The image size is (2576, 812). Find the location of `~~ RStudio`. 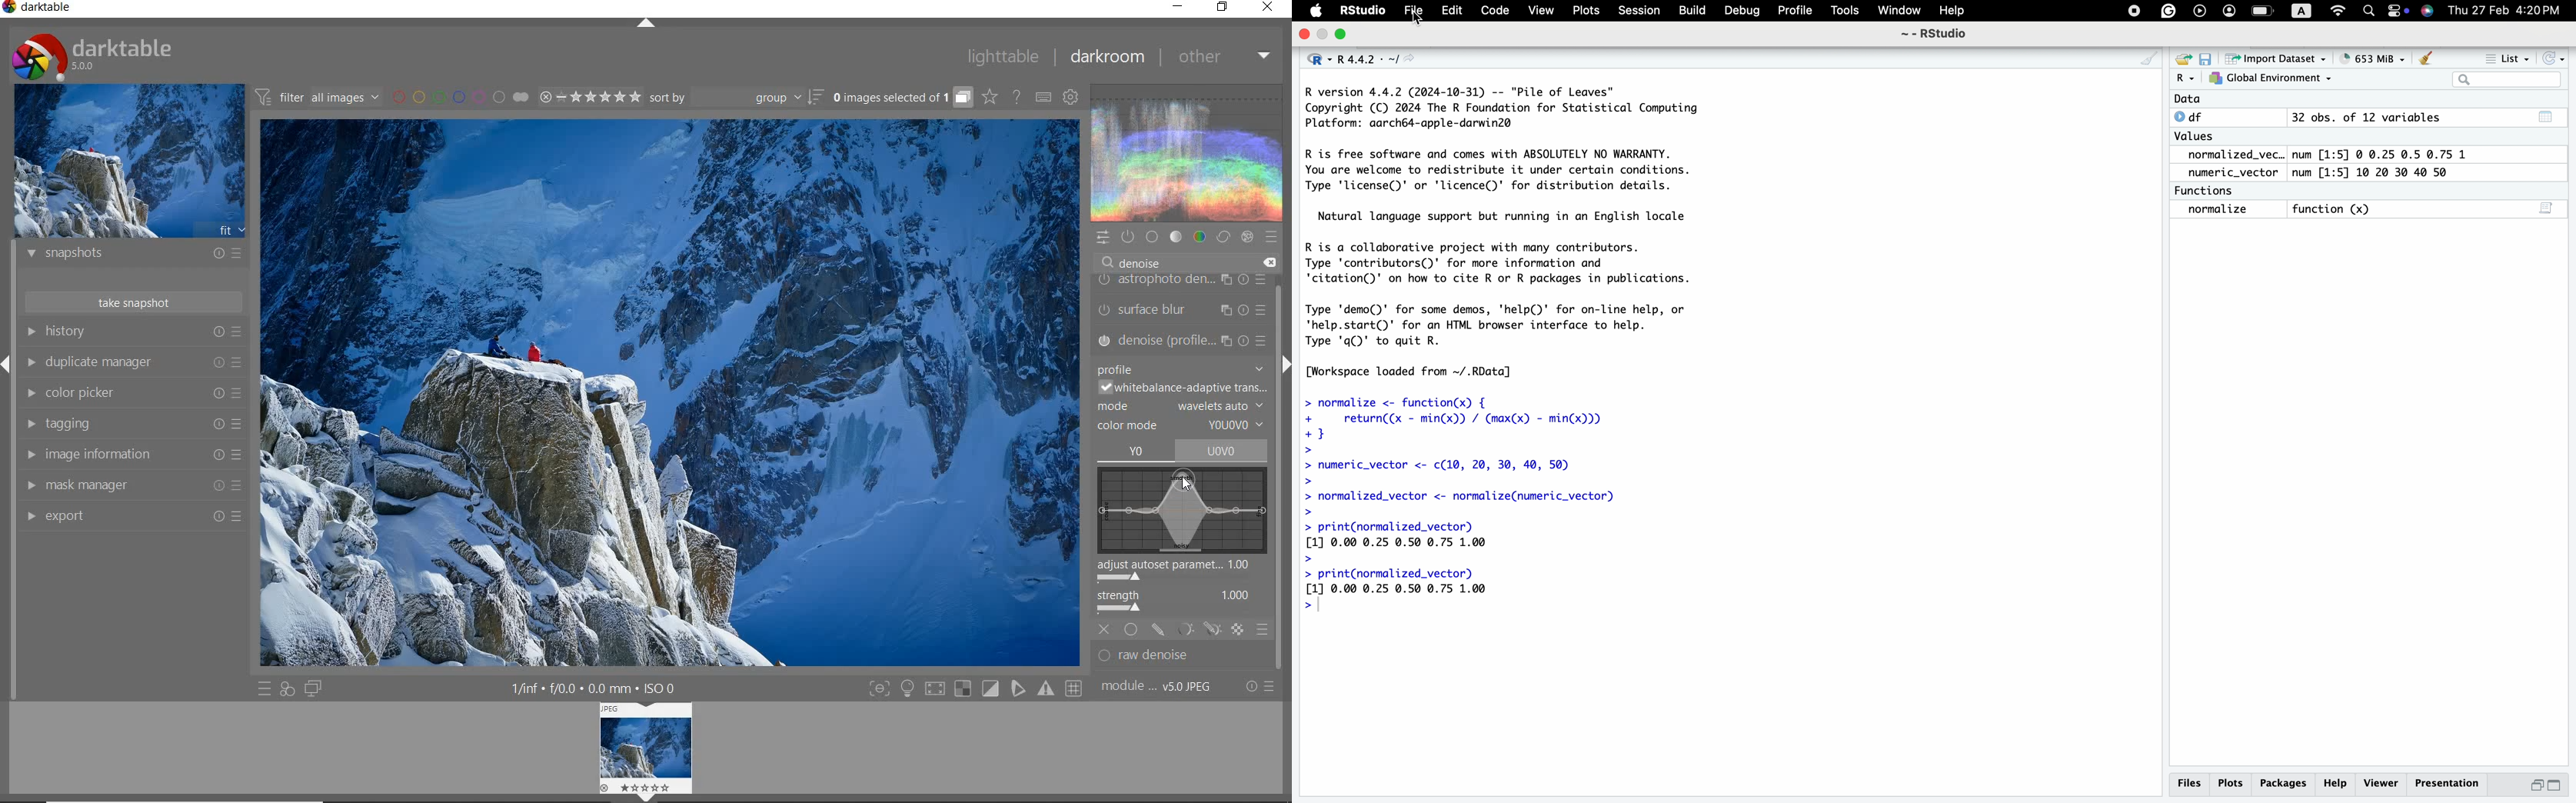

~~ RStudio is located at coordinates (1934, 37).